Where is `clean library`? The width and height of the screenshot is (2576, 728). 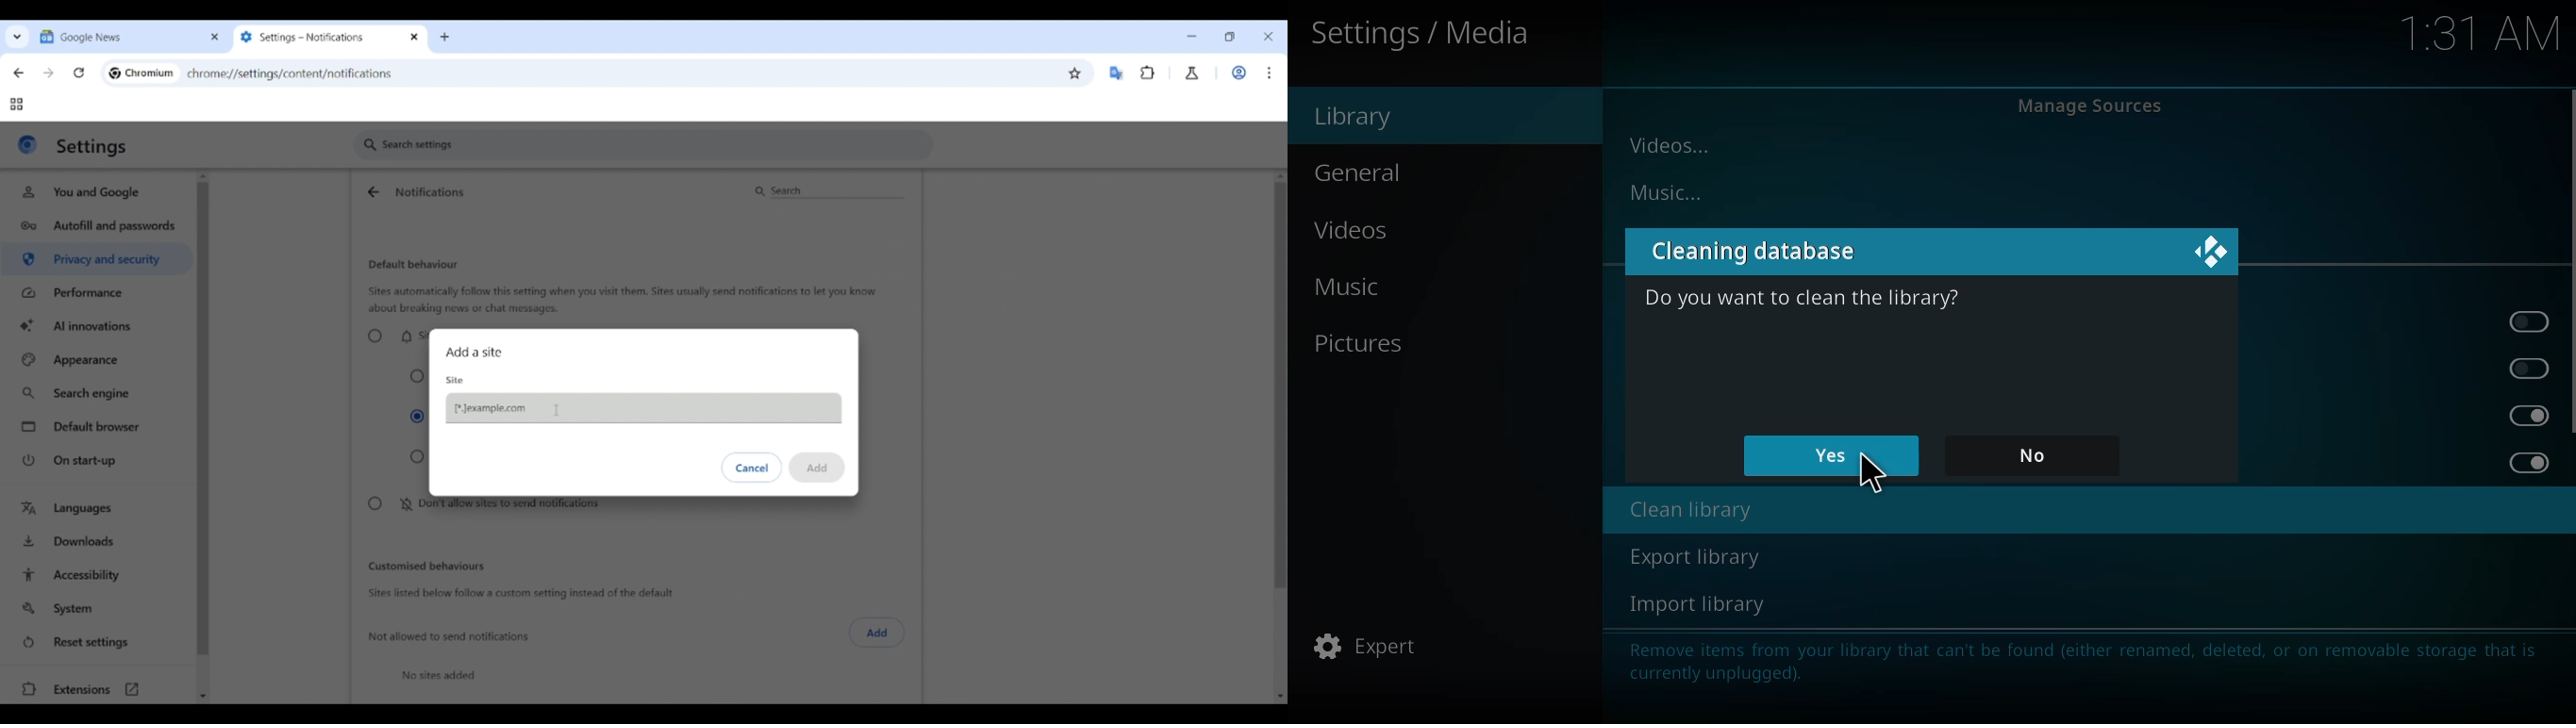
clean library is located at coordinates (1688, 511).